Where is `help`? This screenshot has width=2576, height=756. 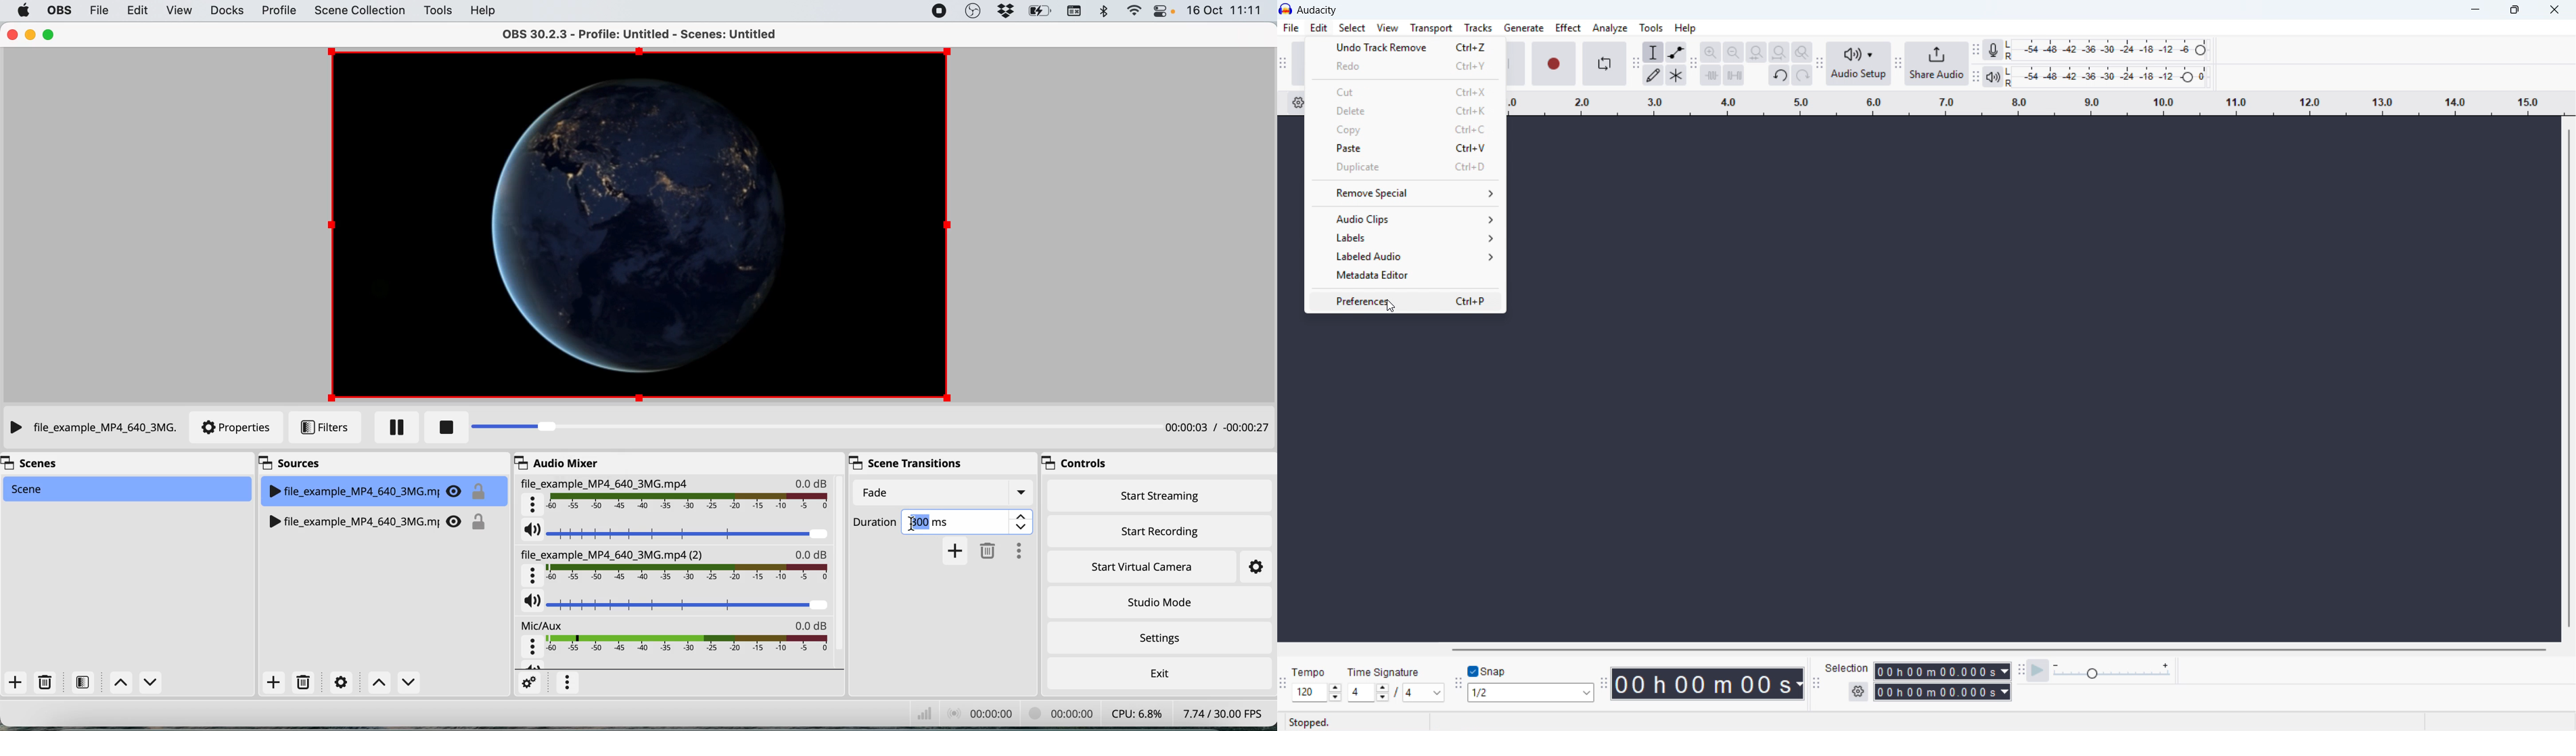
help is located at coordinates (481, 11).